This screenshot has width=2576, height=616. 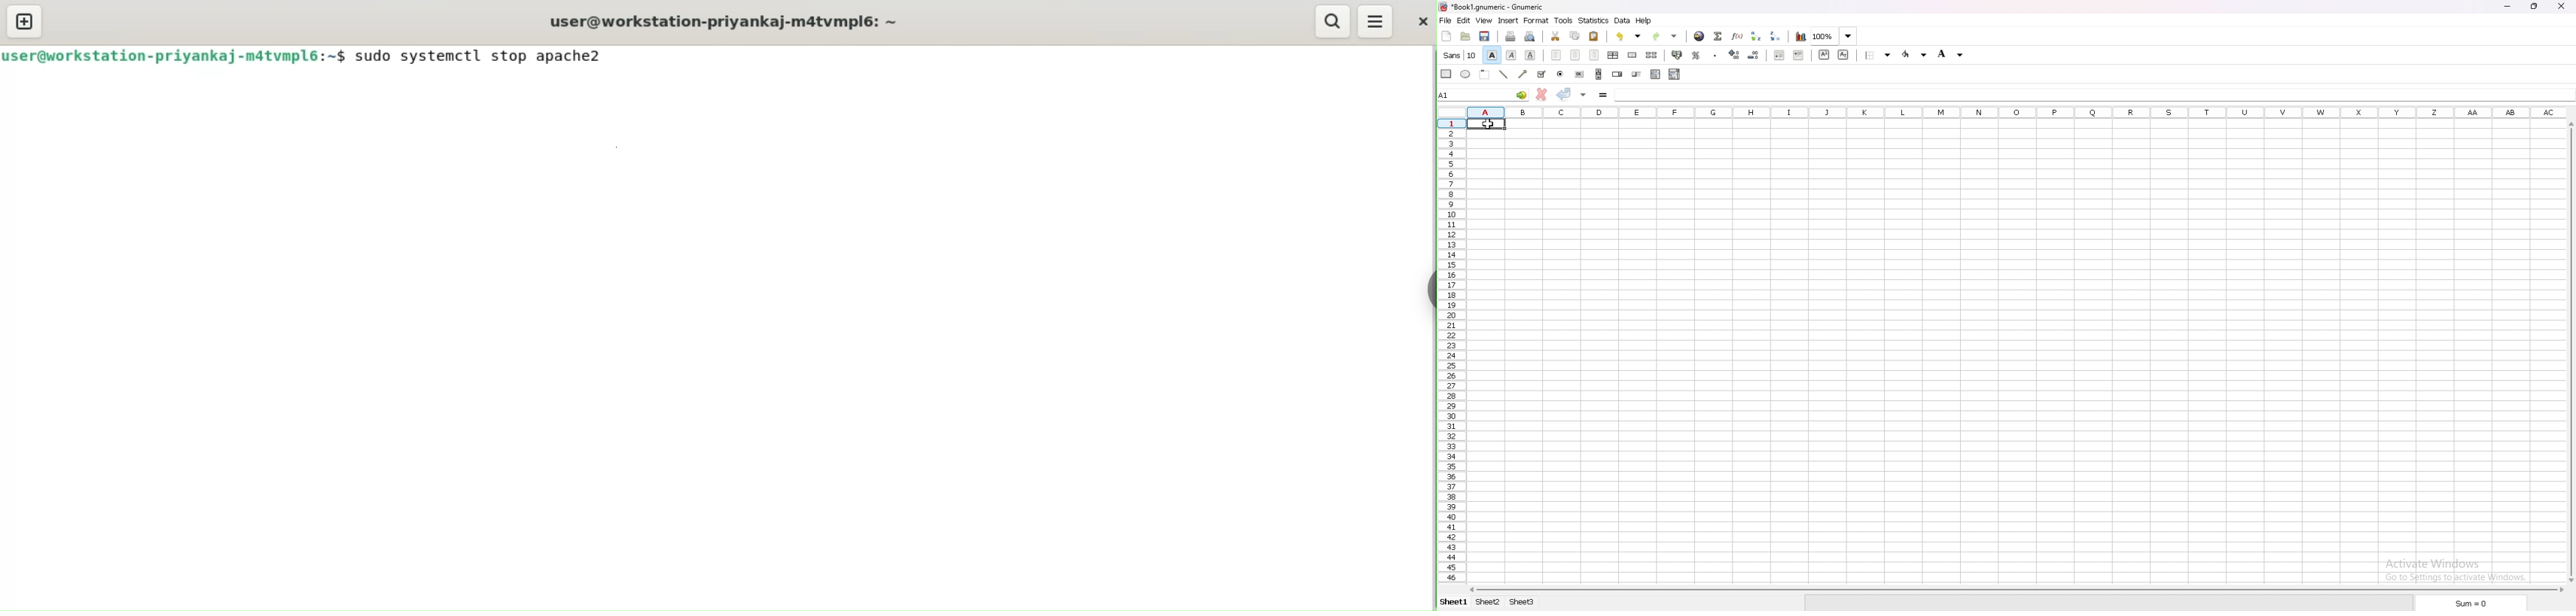 I want to click on print preview, so click(x=1529, y=37).